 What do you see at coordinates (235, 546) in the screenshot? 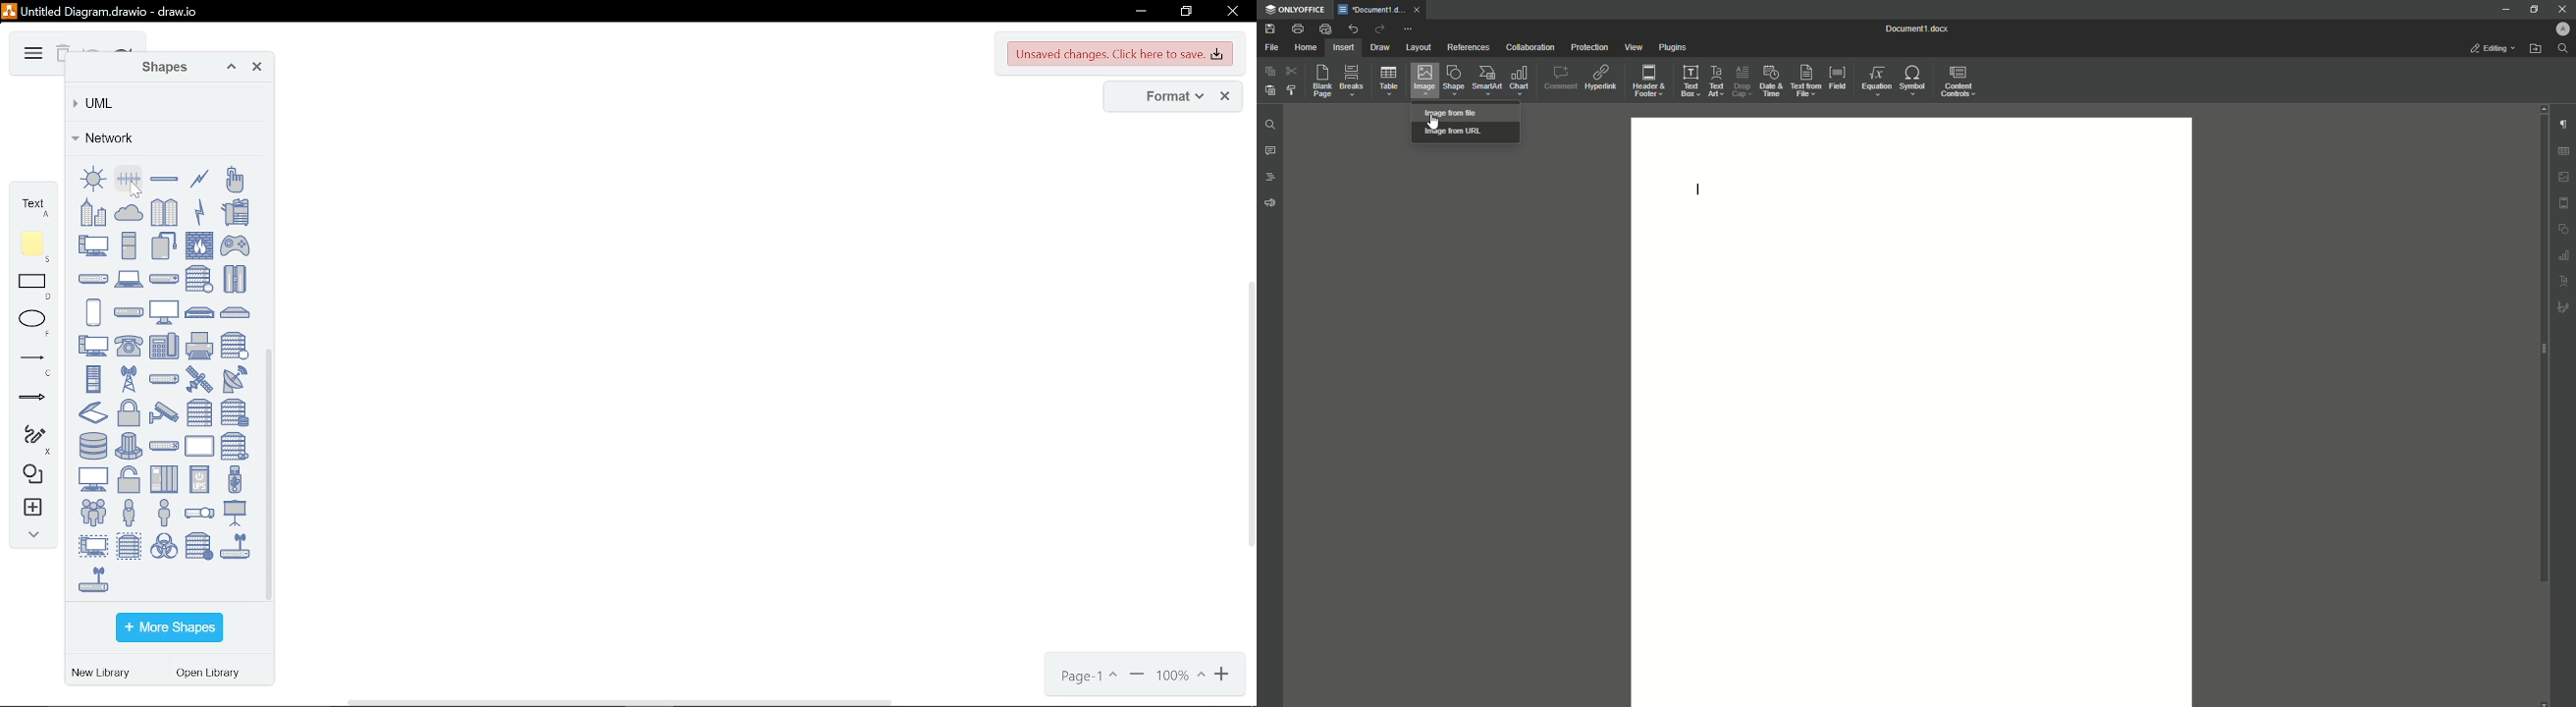
I see `wireless hub` at bounding box center [235, 546].